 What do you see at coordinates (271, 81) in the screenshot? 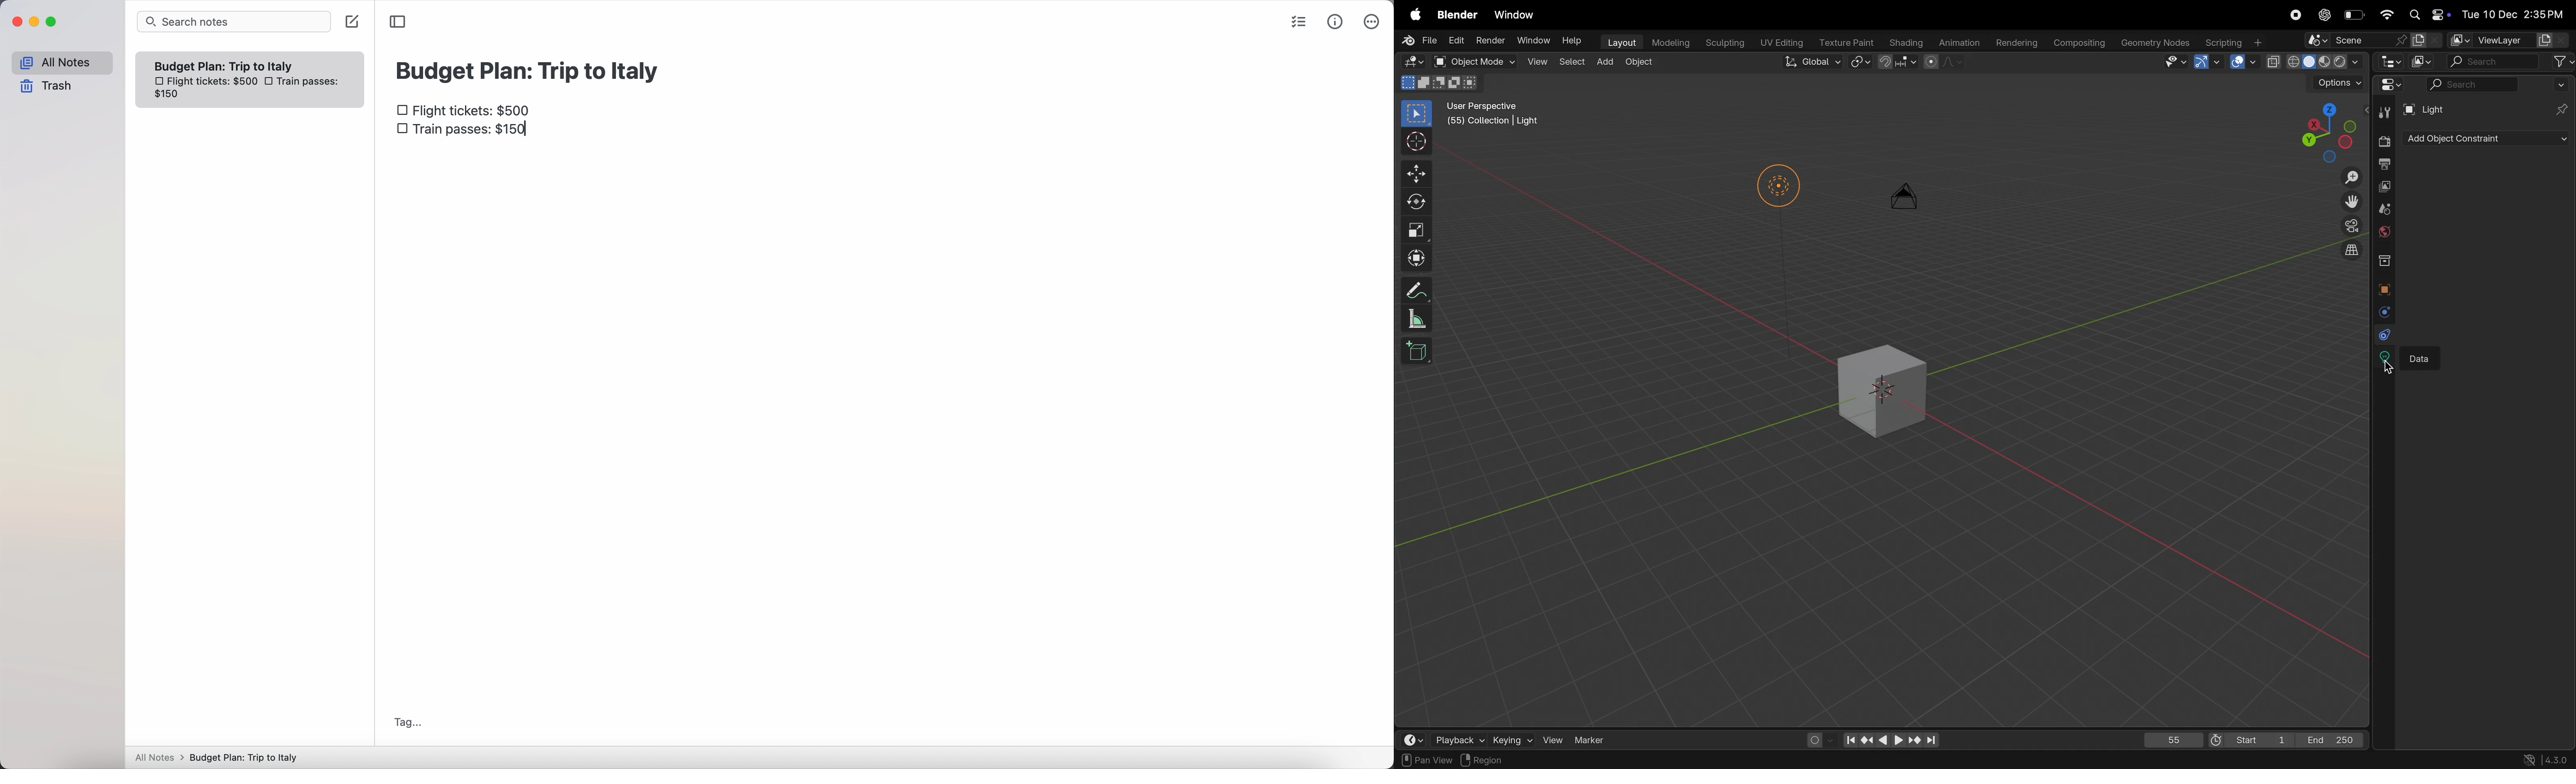
I see `checkbox` at bounding box center [271, 81].